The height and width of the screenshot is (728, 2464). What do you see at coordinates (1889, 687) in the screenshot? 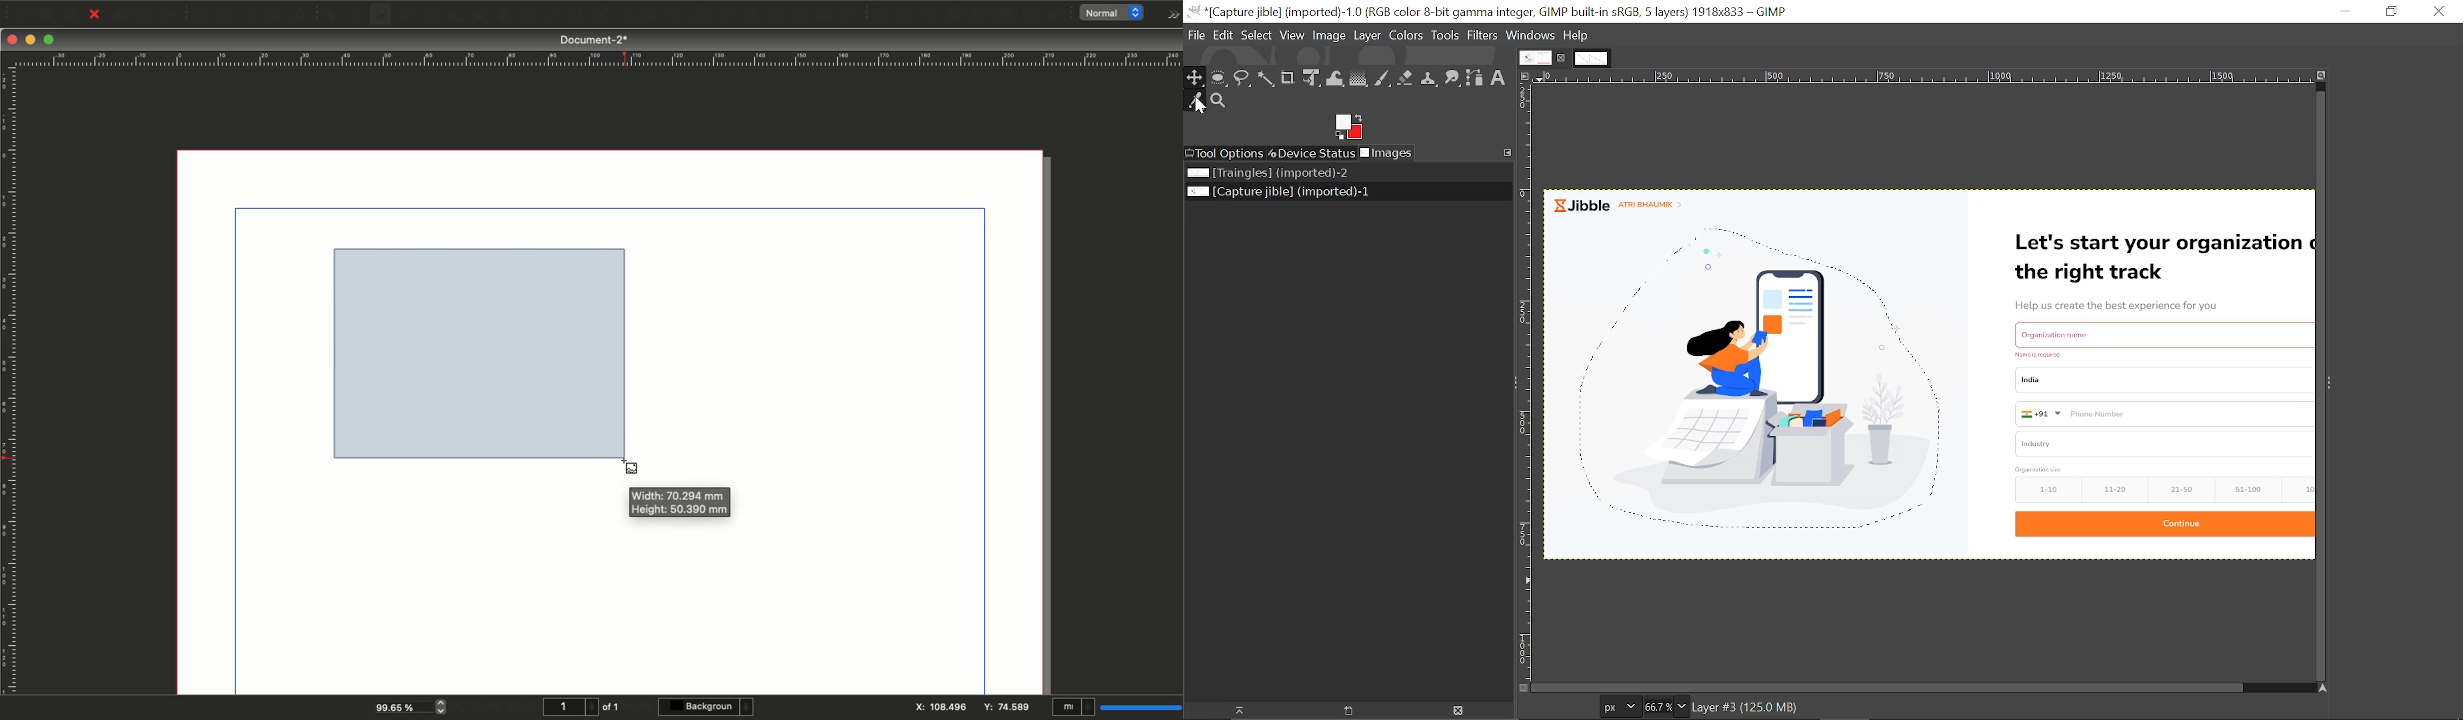
I see `Horizontal scrollbar` at bounding box center [1889, 687].